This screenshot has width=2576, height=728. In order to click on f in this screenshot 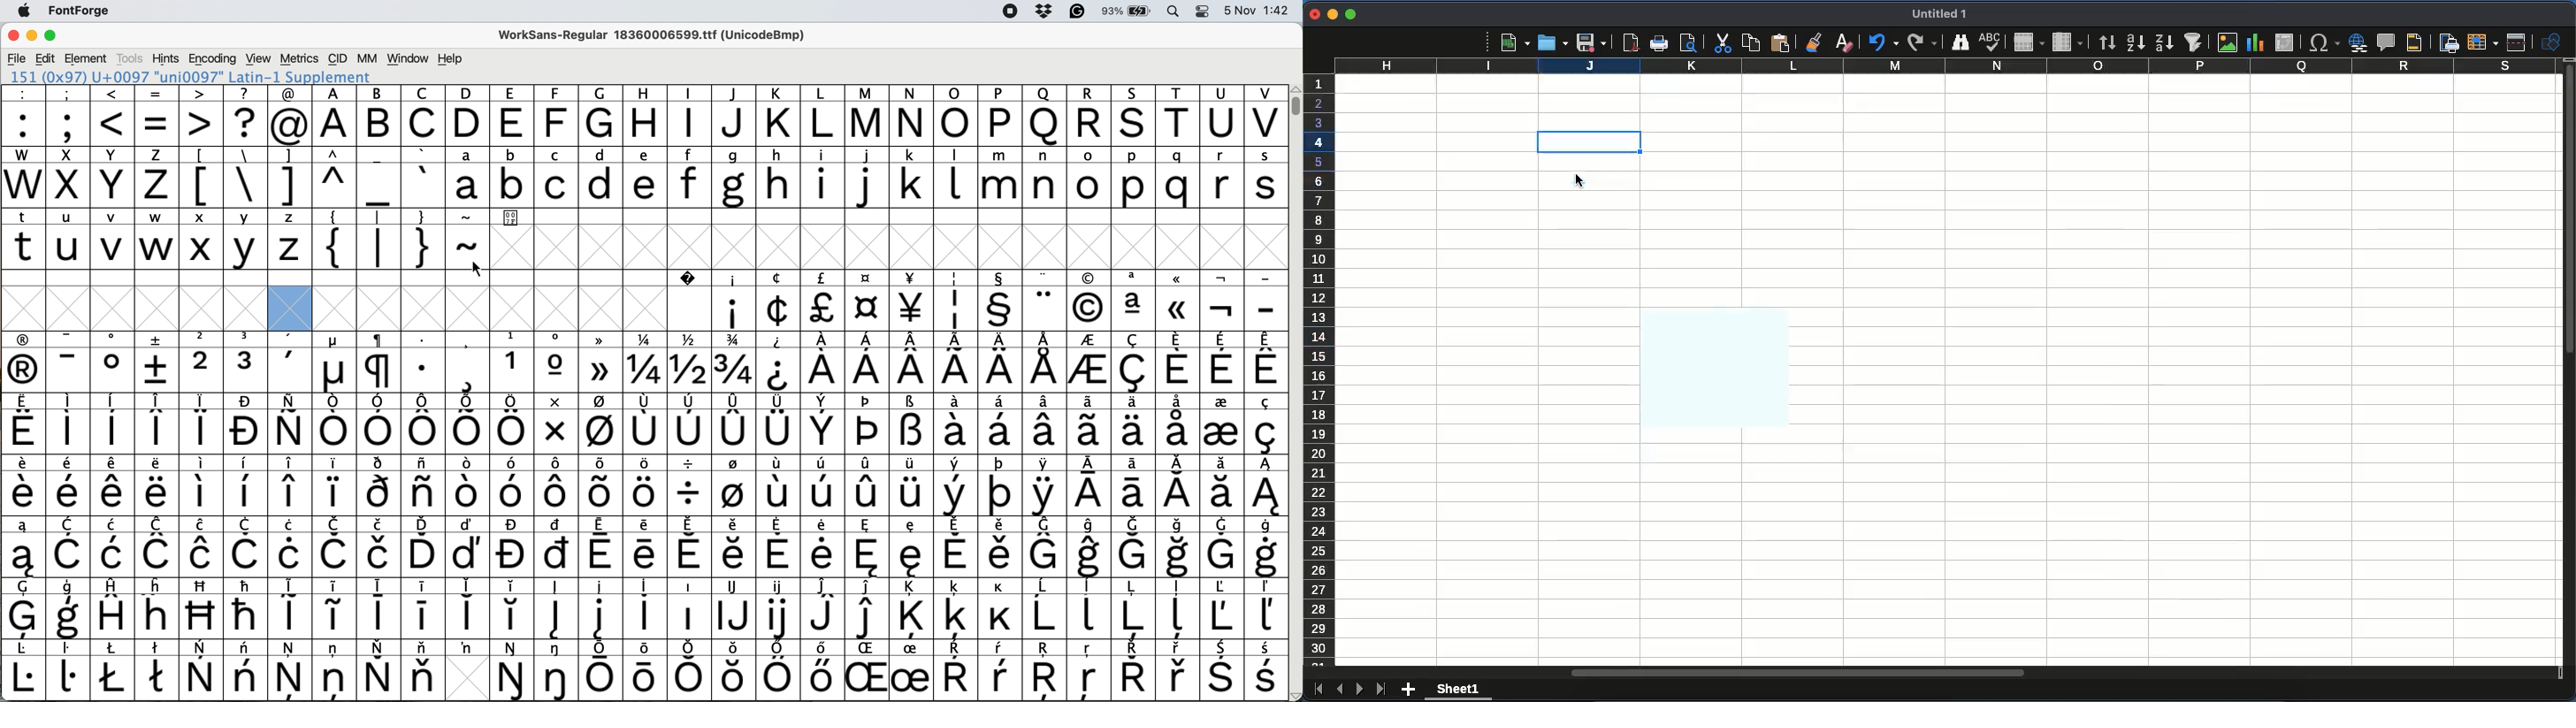, I will do `click(689, 178)`.